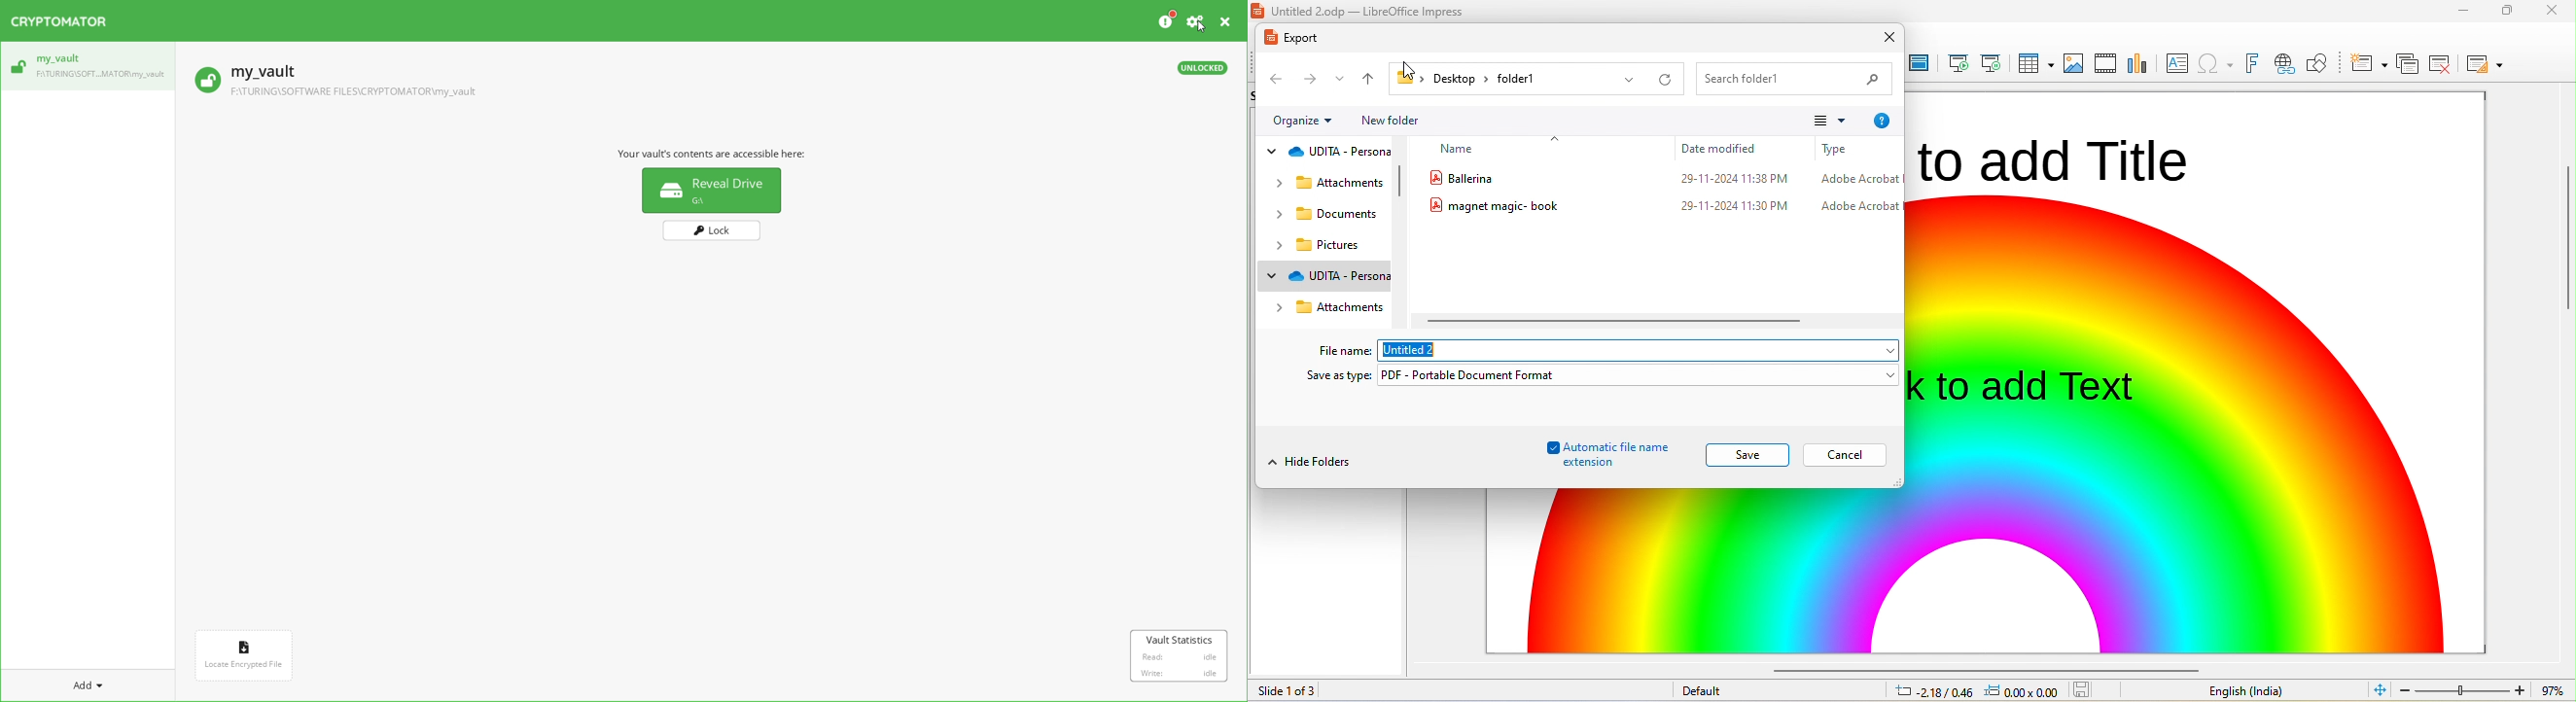  I want to click on name, so click(1459, 149).